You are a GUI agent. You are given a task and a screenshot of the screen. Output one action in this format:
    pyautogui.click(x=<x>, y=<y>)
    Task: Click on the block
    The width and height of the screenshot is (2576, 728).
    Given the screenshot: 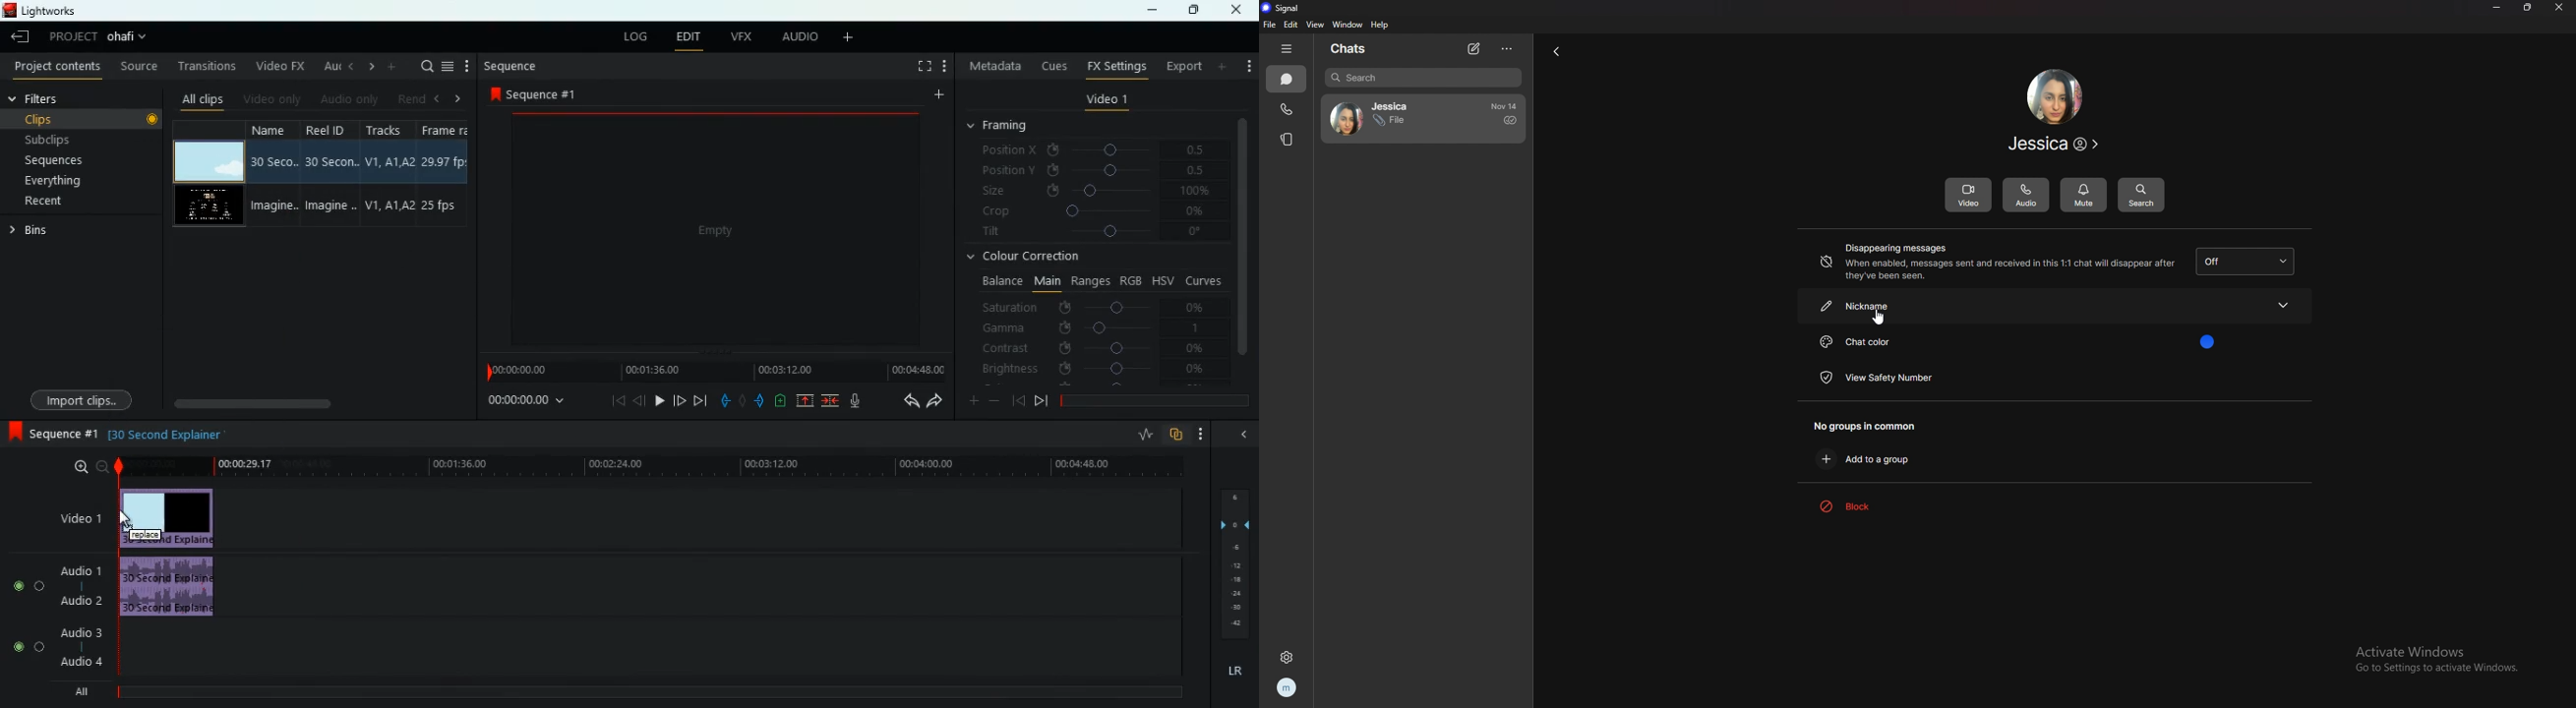 What is the action you would take?
    pyautogui.click(x=1865, y=506)
    